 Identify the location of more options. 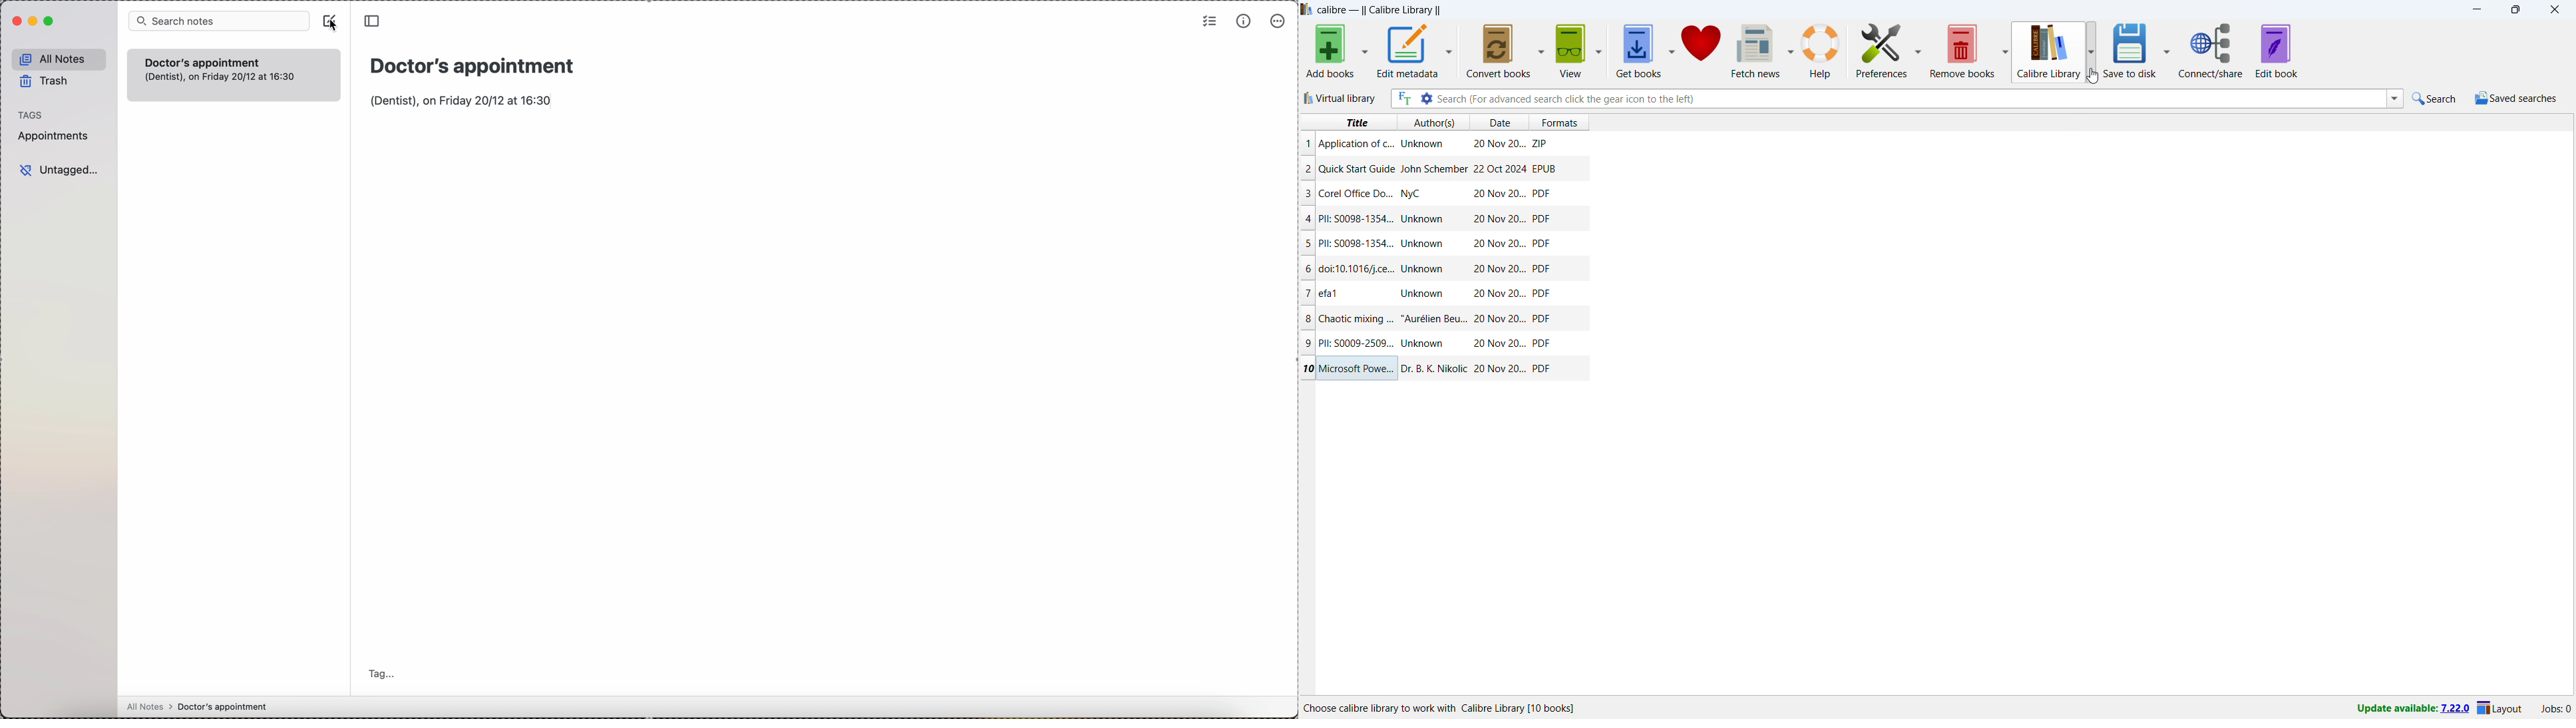
(1277, 22).